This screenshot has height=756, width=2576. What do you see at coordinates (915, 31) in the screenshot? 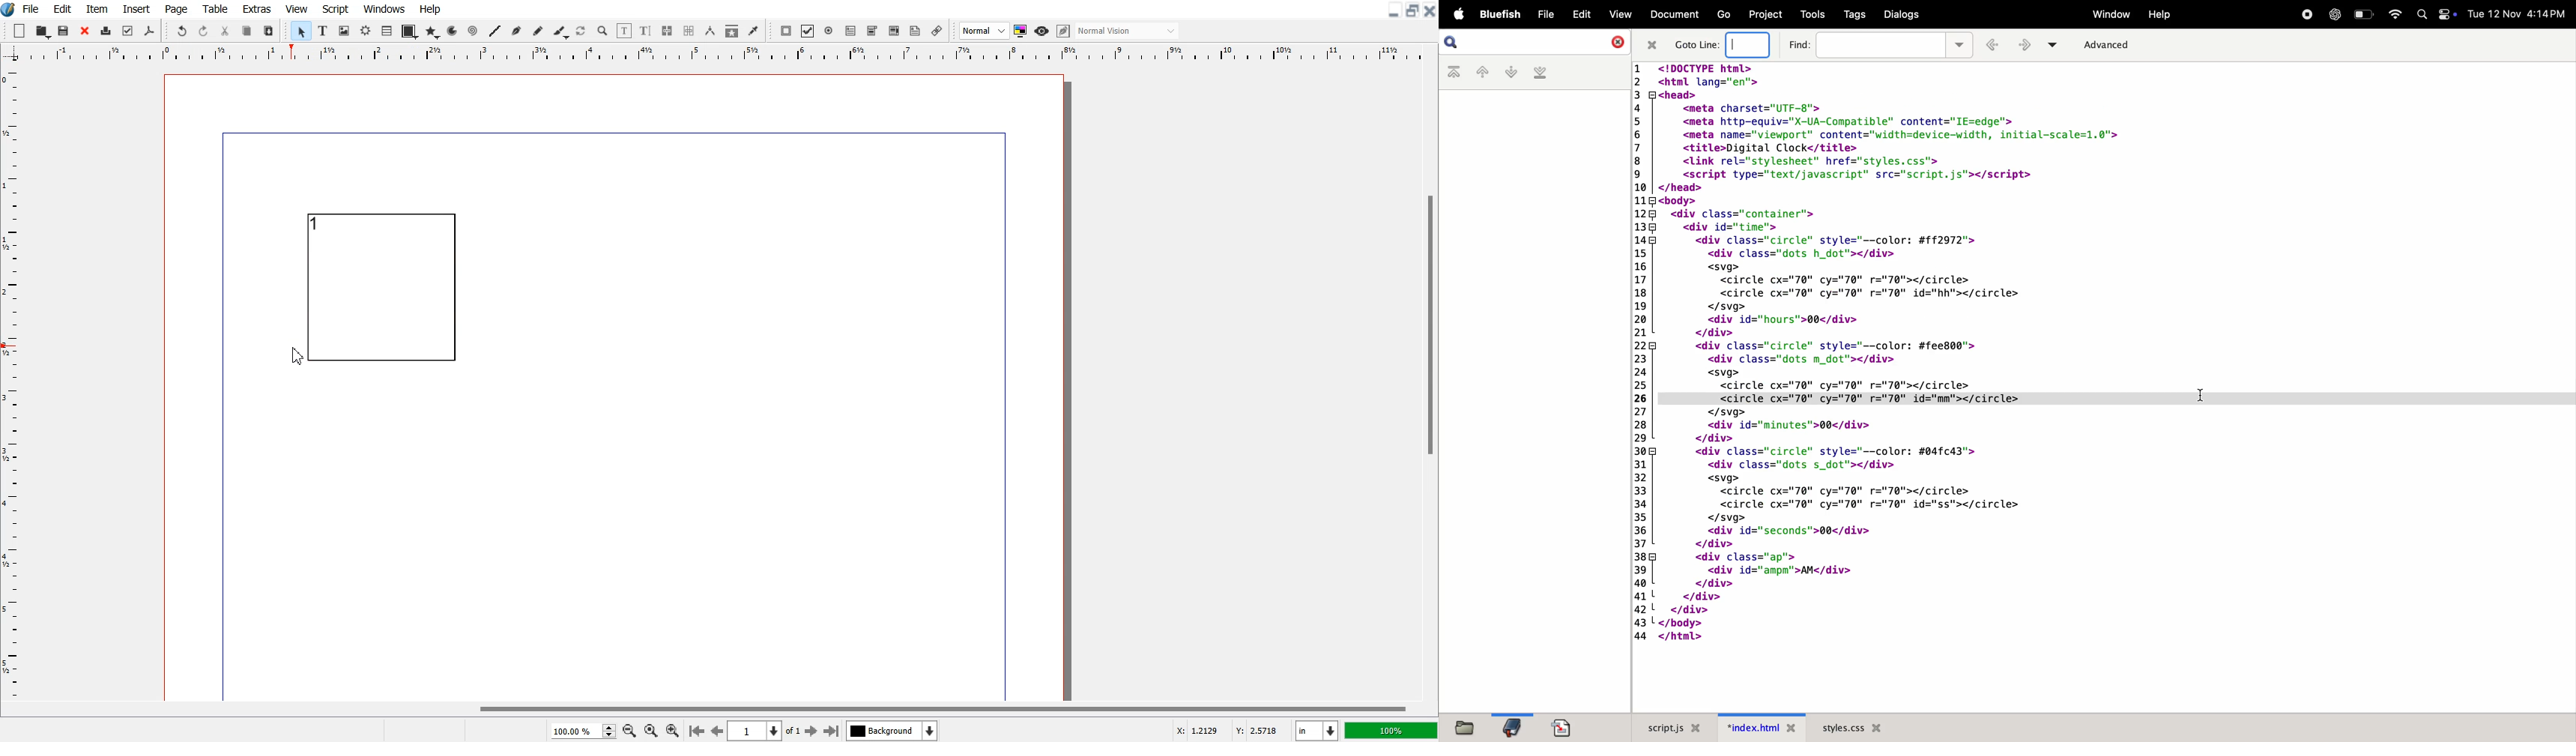
I see `Text Annotation` at bounding box center [915, 31].